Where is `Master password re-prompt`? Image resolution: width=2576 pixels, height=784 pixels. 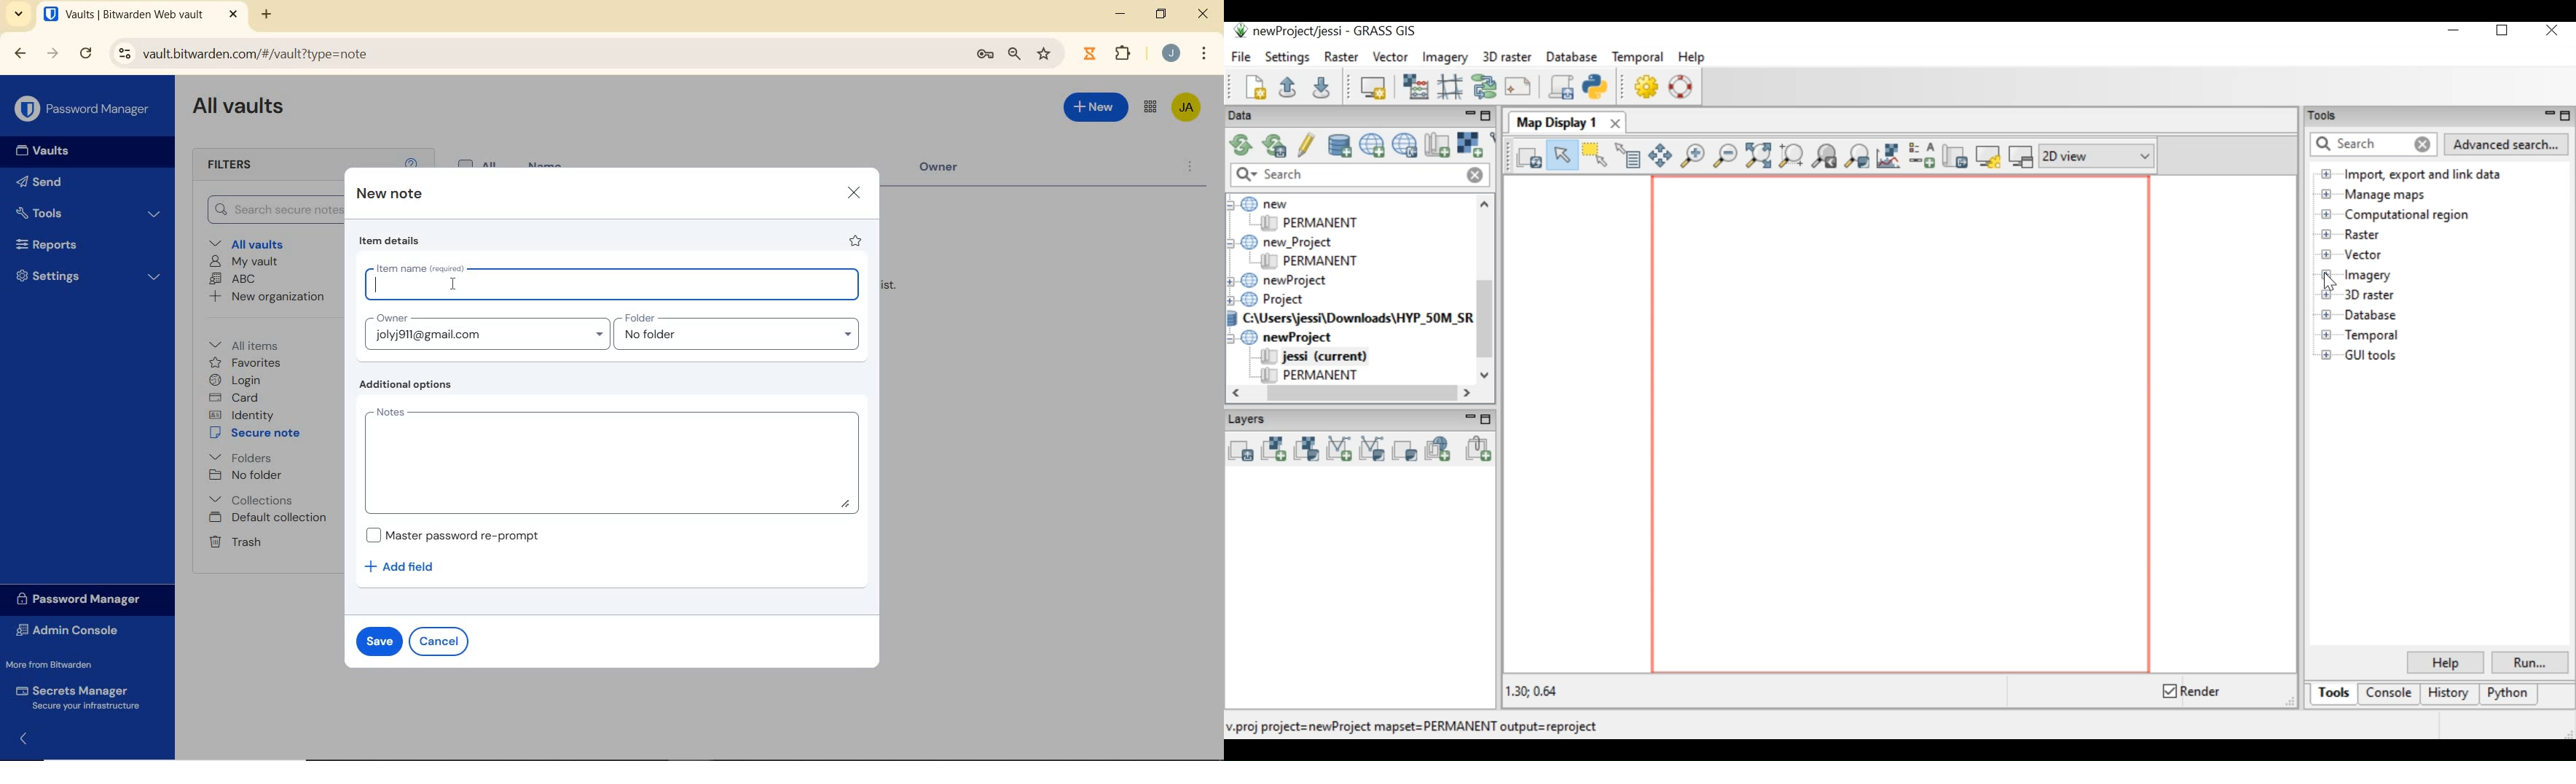
Master password re-prompt is located at coordinates (461, 534).